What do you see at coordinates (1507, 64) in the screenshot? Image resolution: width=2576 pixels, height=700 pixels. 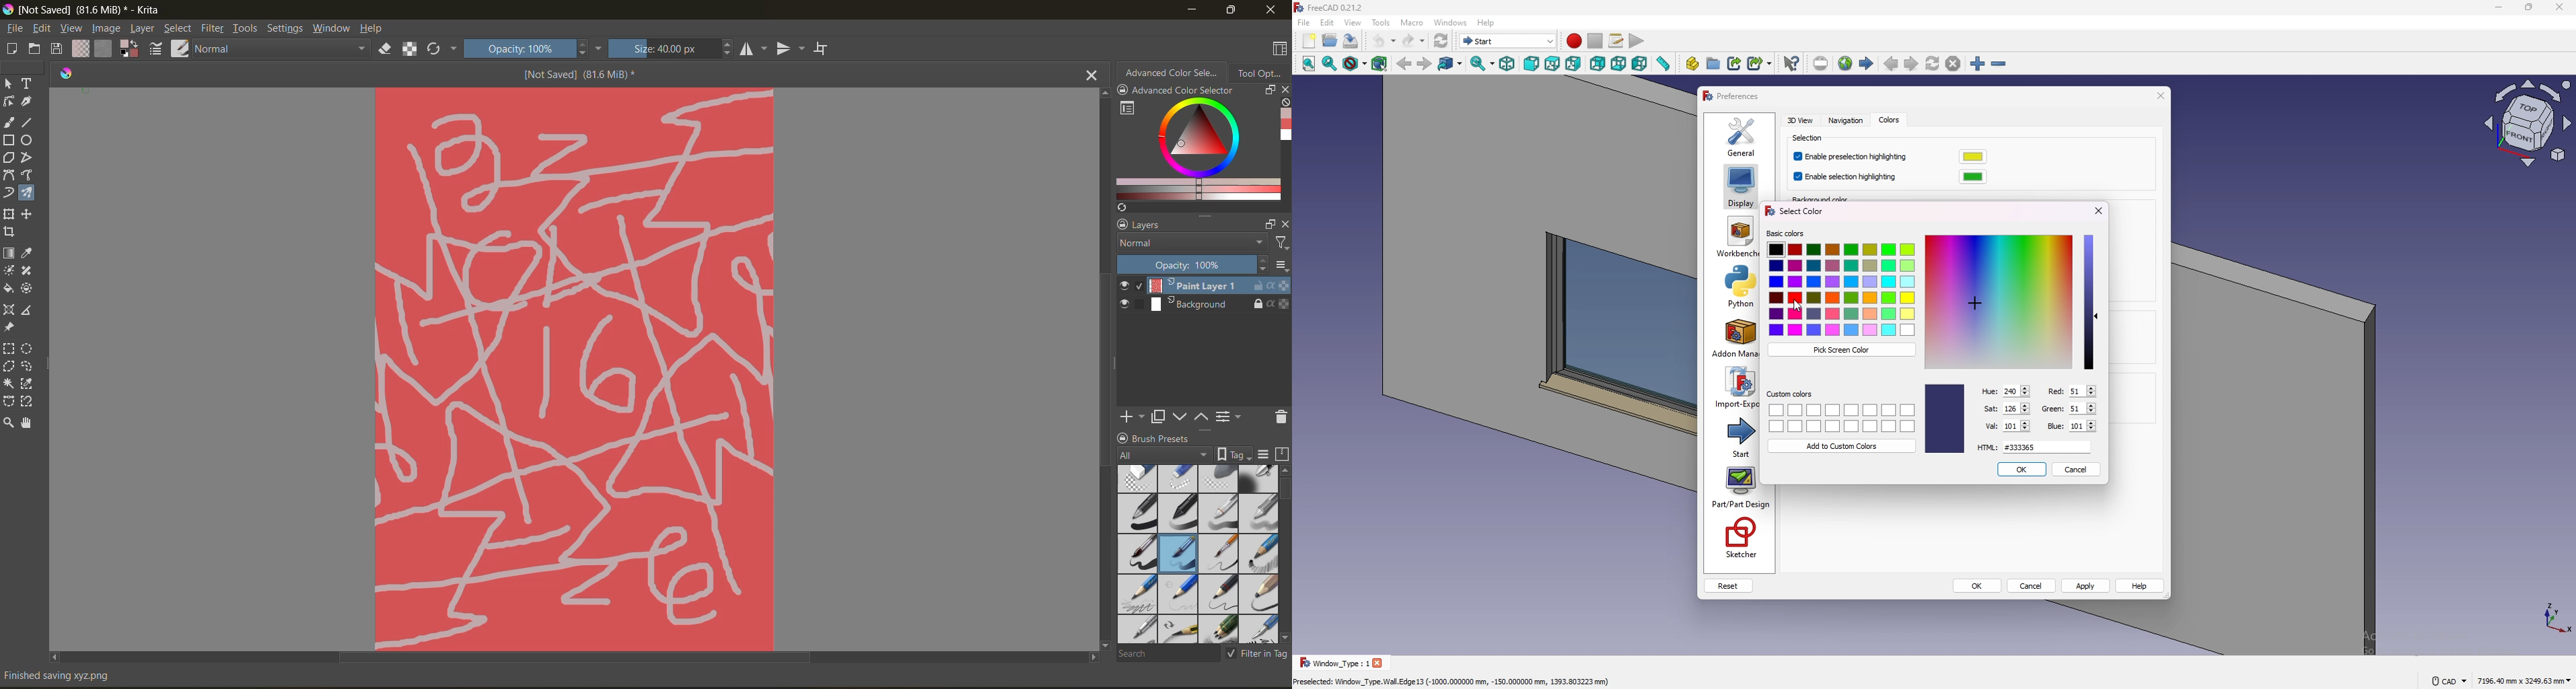 I see `isometric` at bounding box center [1507, 64].